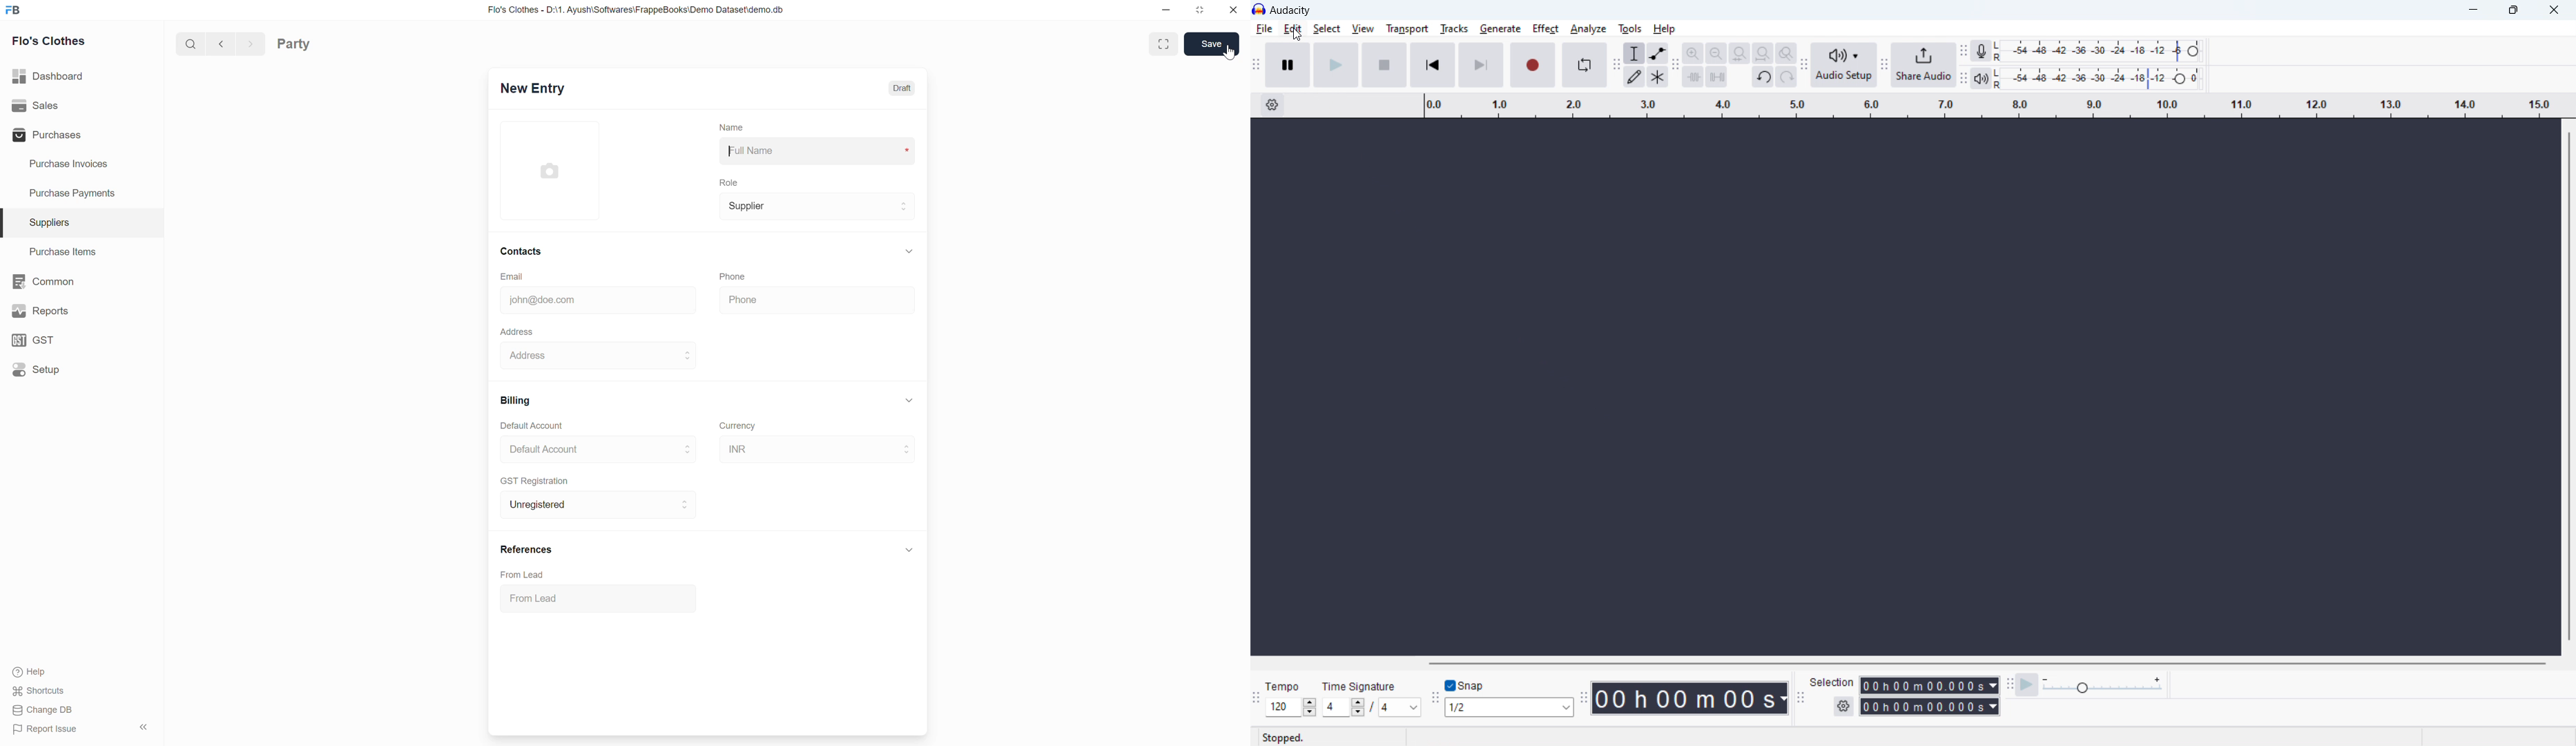 This screenshot has height=756, width=2576. What do you see at coordinates (909, 251) in the screenshot?
I see `Collapse` at bounding box center [909, 251].